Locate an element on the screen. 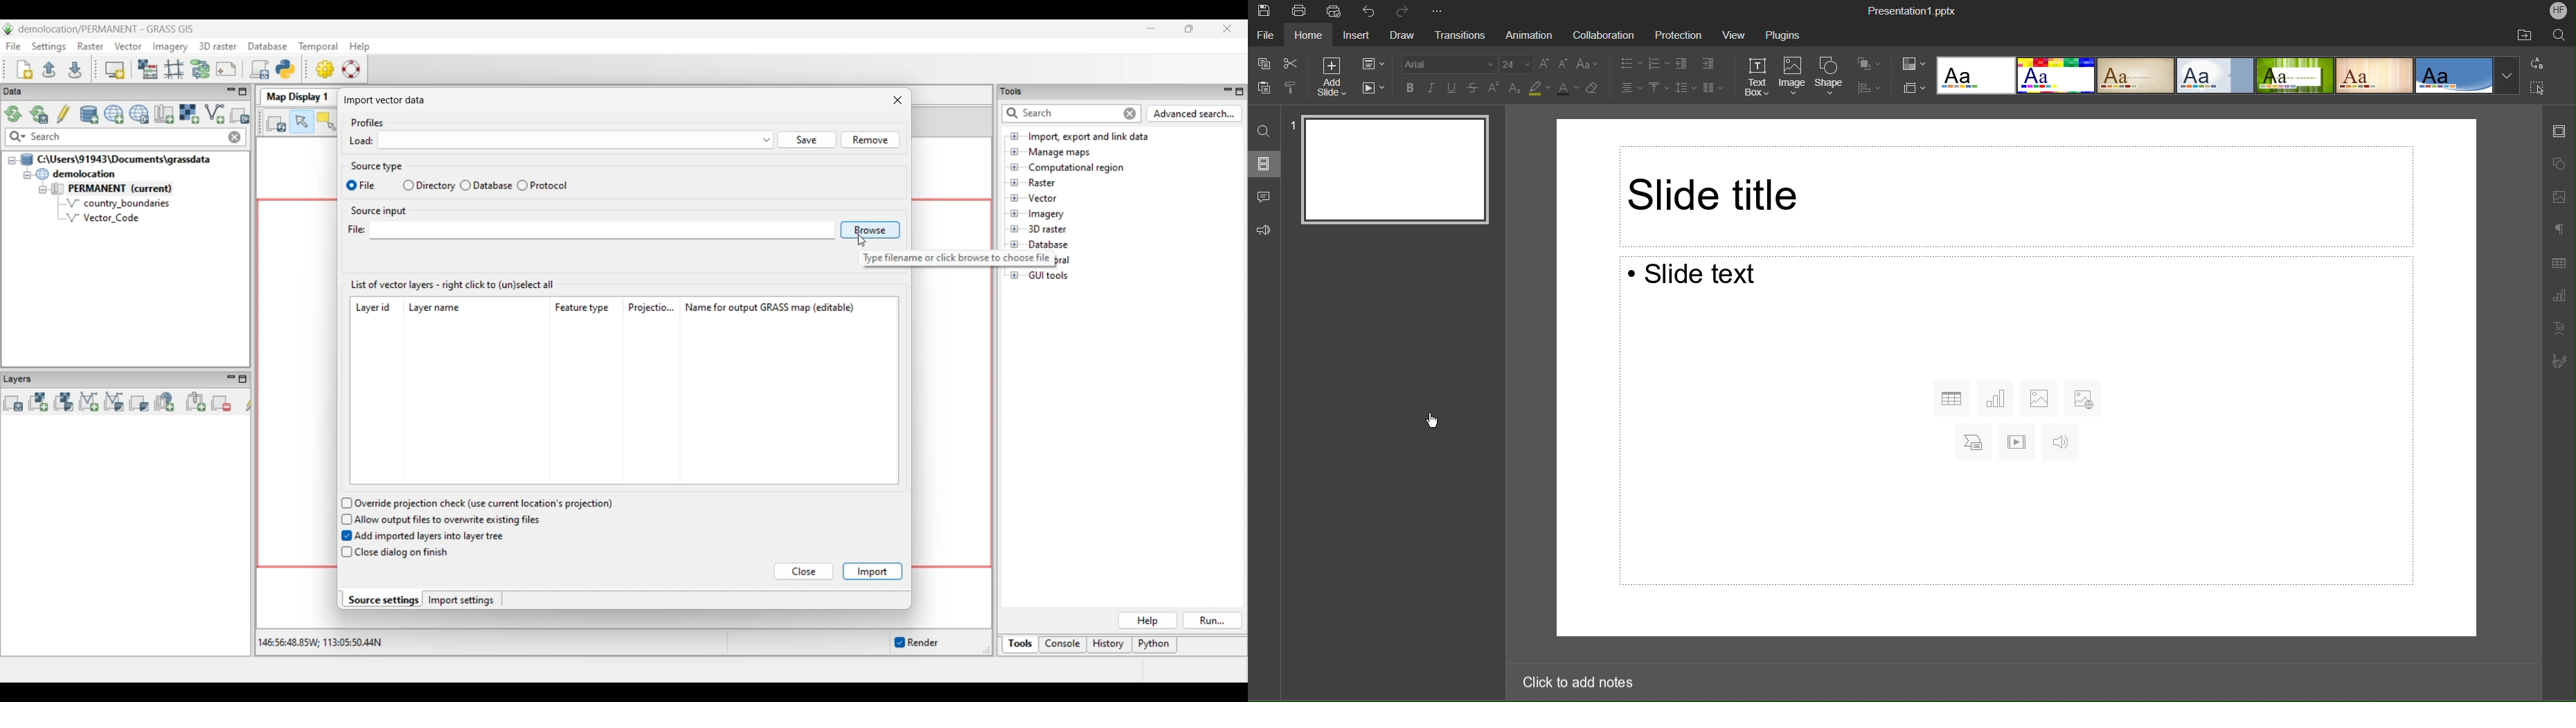 This screenshot has width=2576, height=728. Redo is located at coordinates (1404, 11).